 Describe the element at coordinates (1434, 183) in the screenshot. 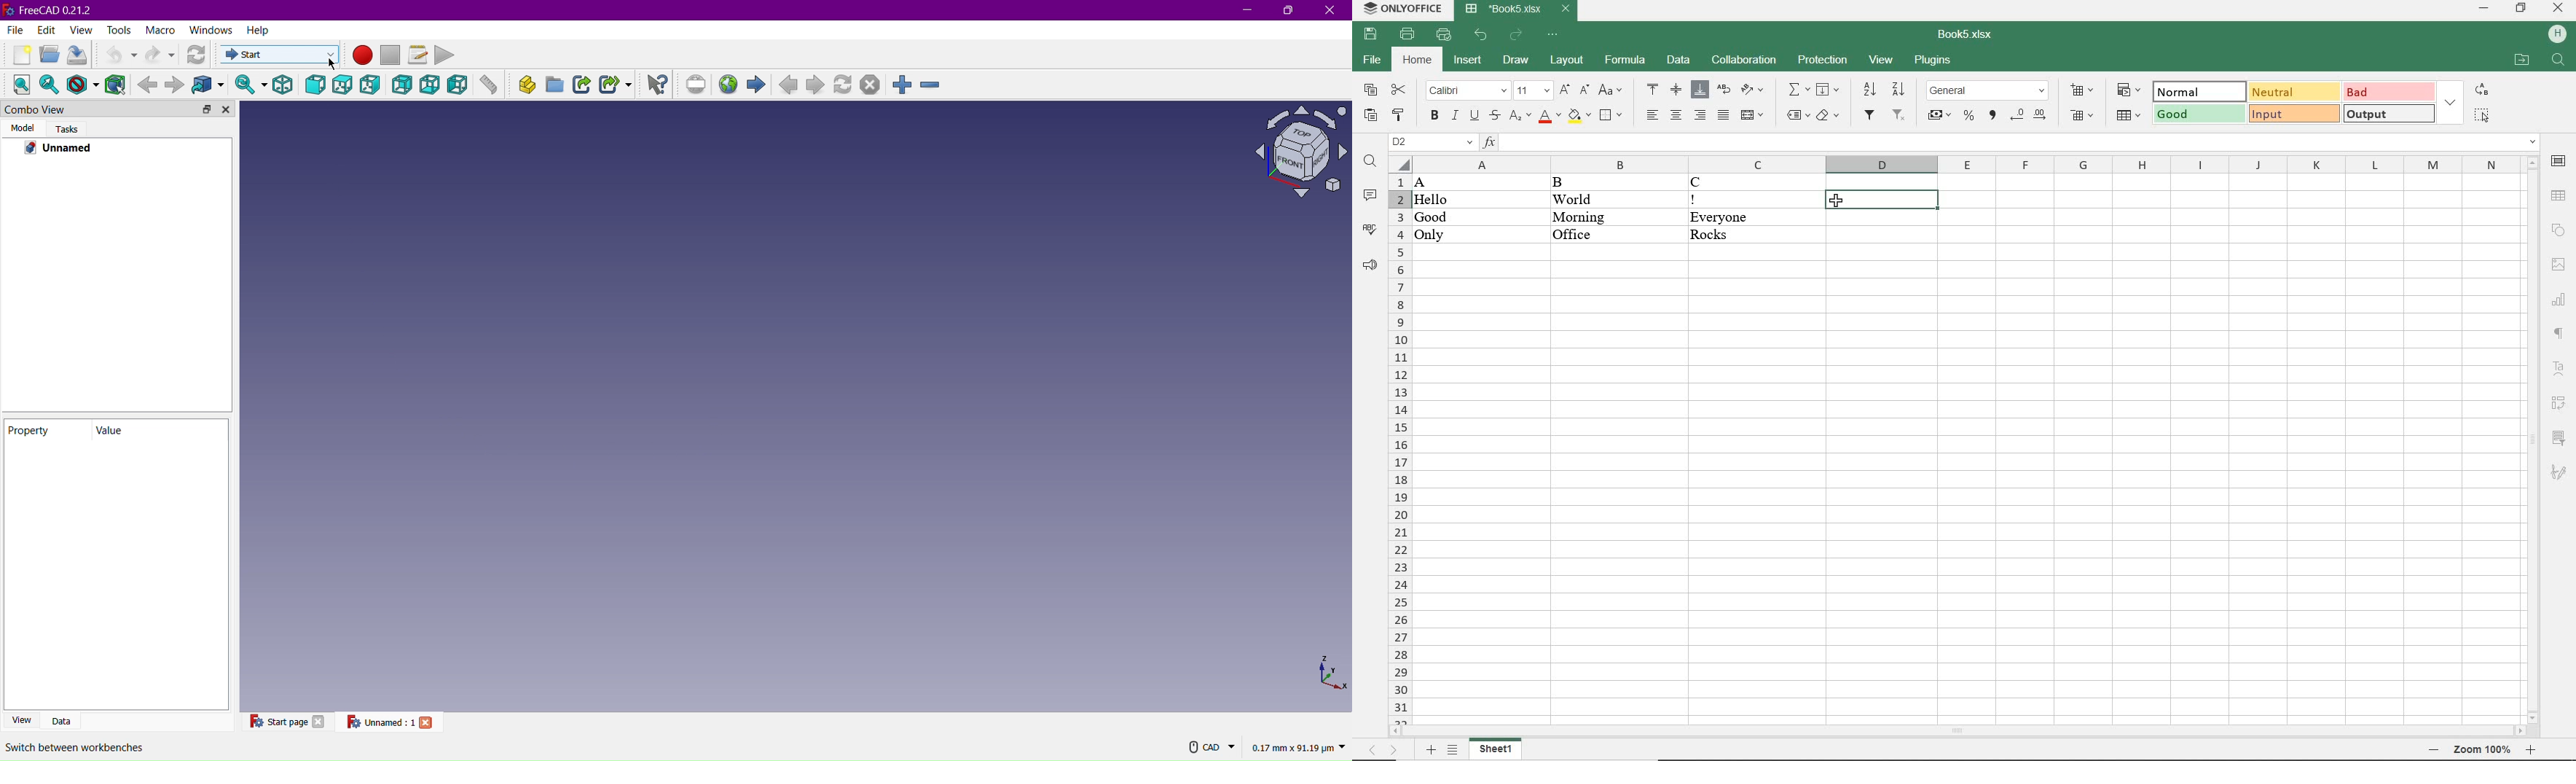

I see `A` at that location.